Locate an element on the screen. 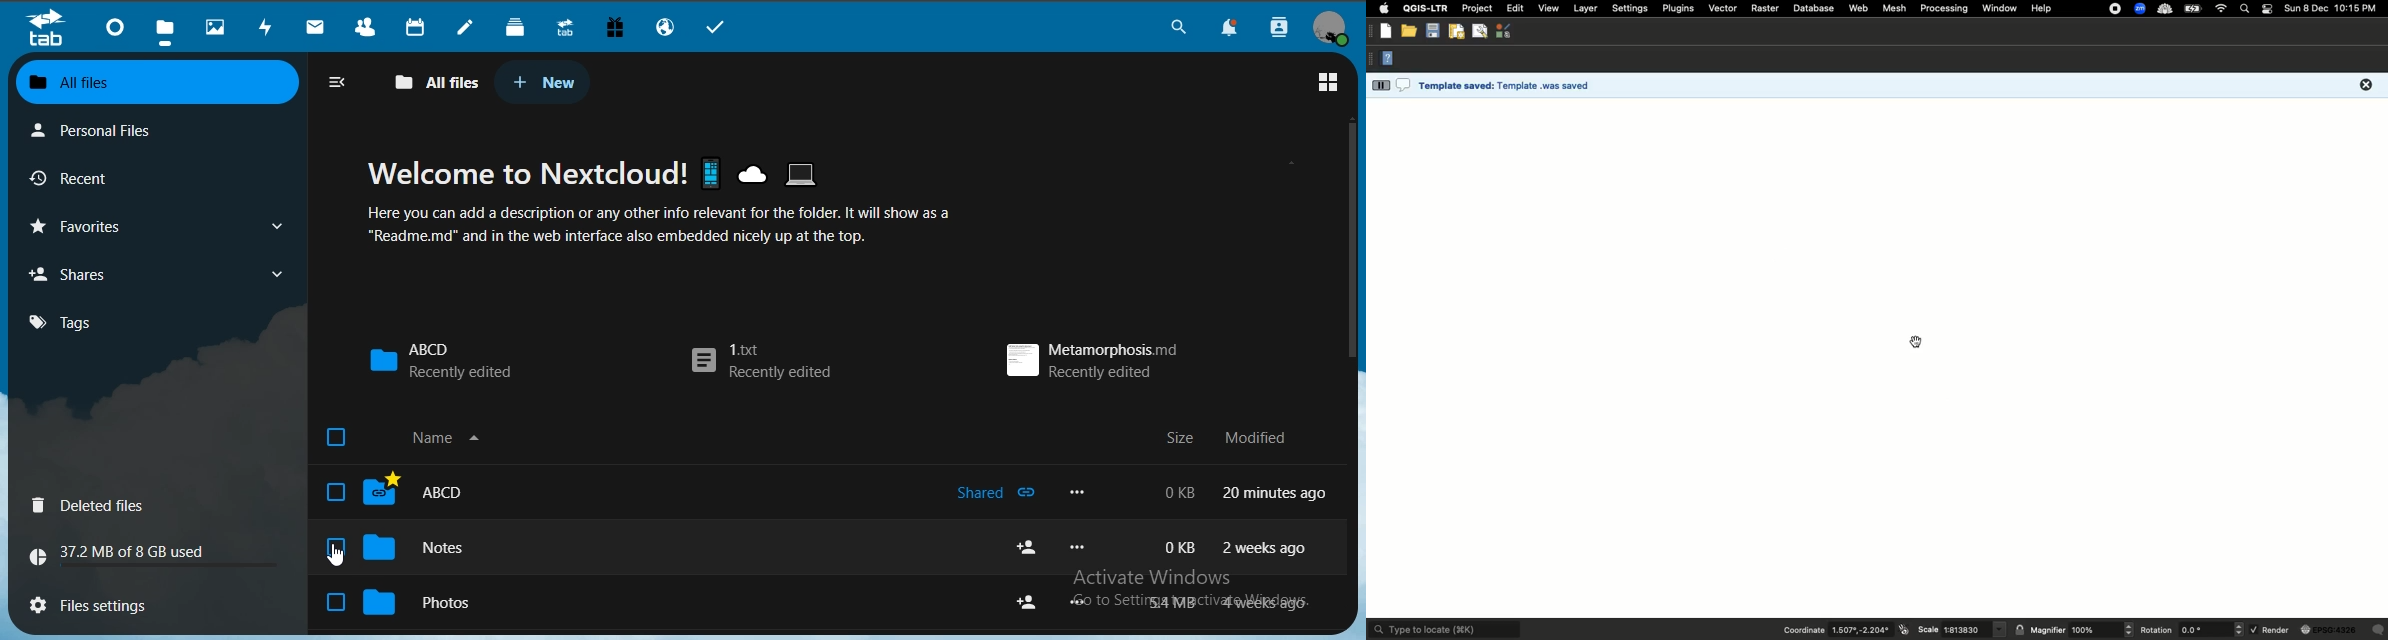  share is located at coordinates (1030, 601).